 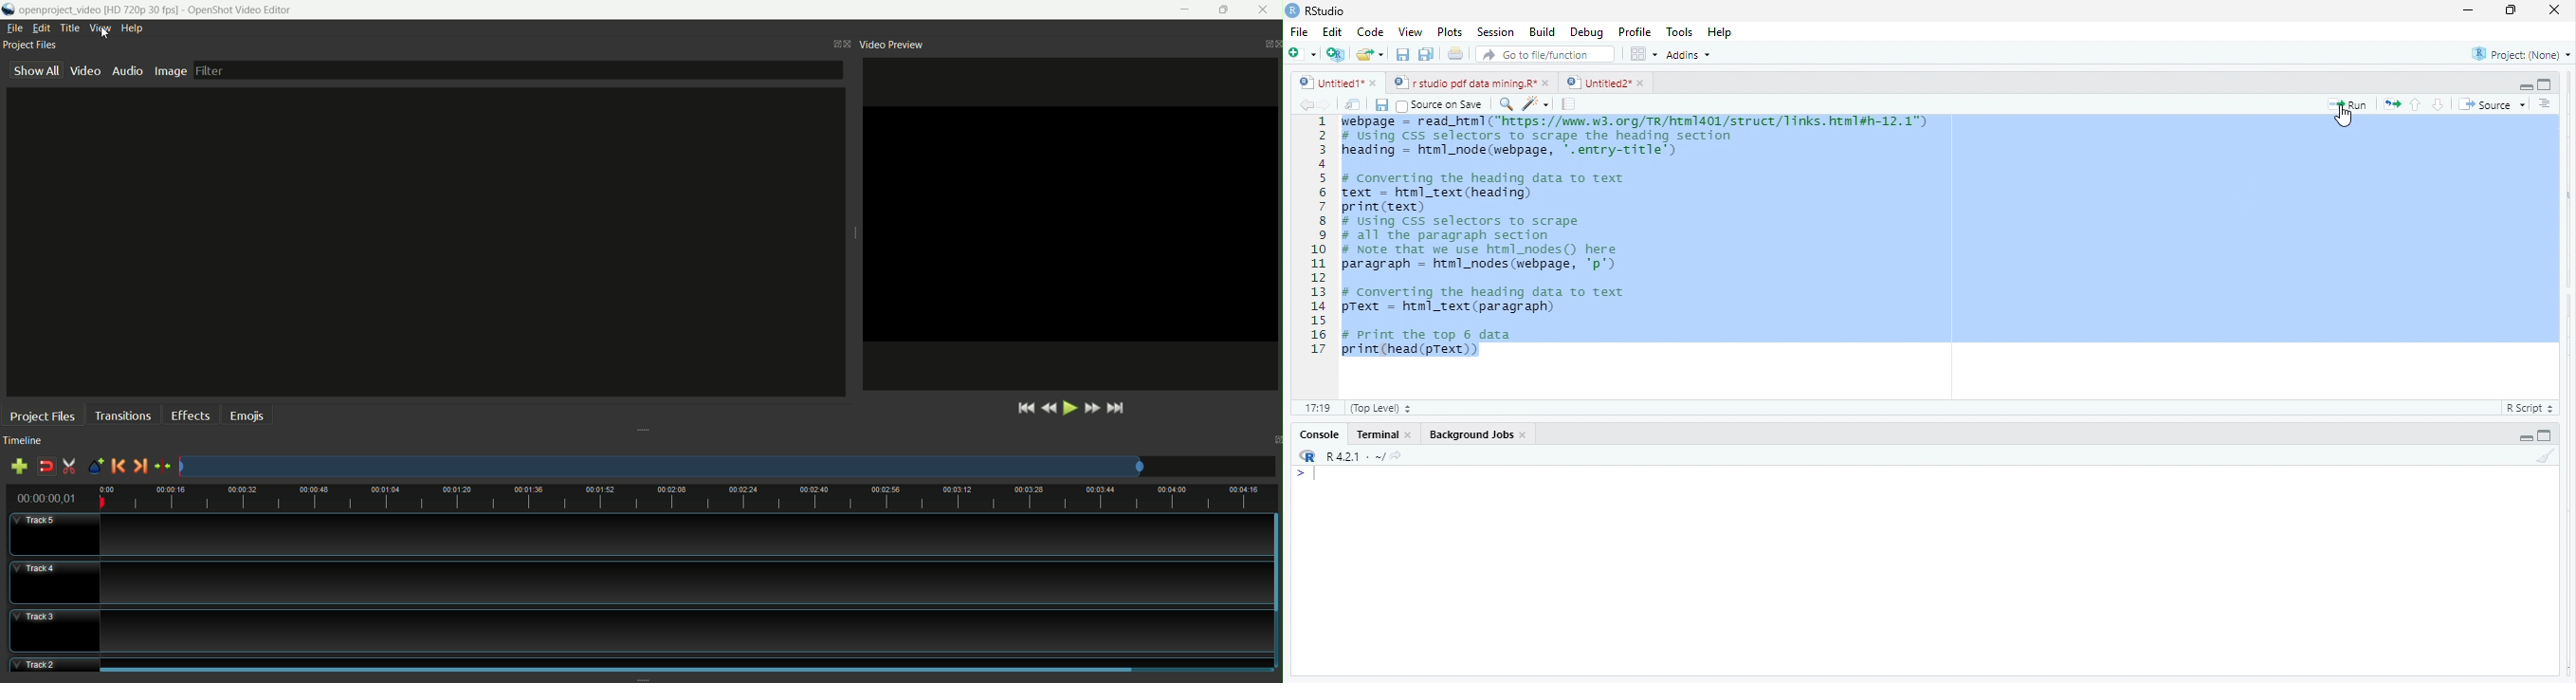 What do you see at coordinates (2527, 409) in the screenshot?
I see `R Script ` at bounding box center [2527, 409].